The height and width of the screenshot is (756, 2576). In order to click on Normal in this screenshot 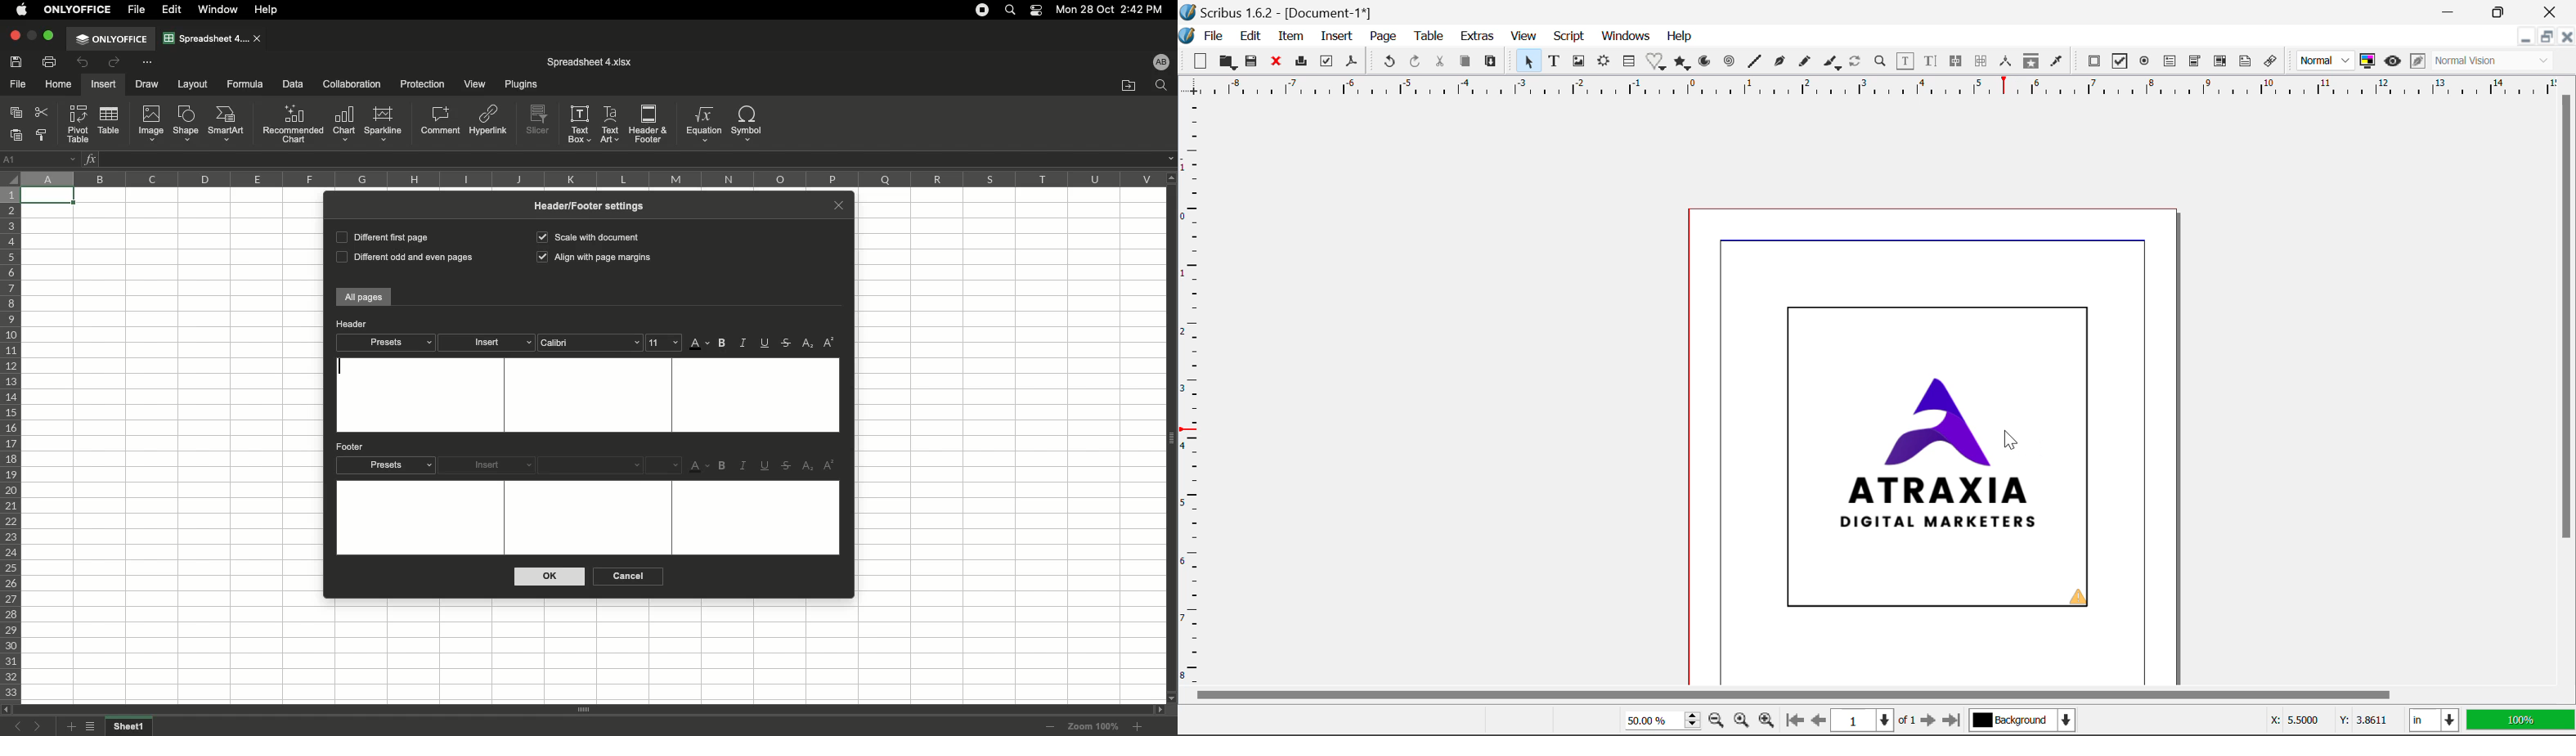, I will do `click(2327, 60)`.